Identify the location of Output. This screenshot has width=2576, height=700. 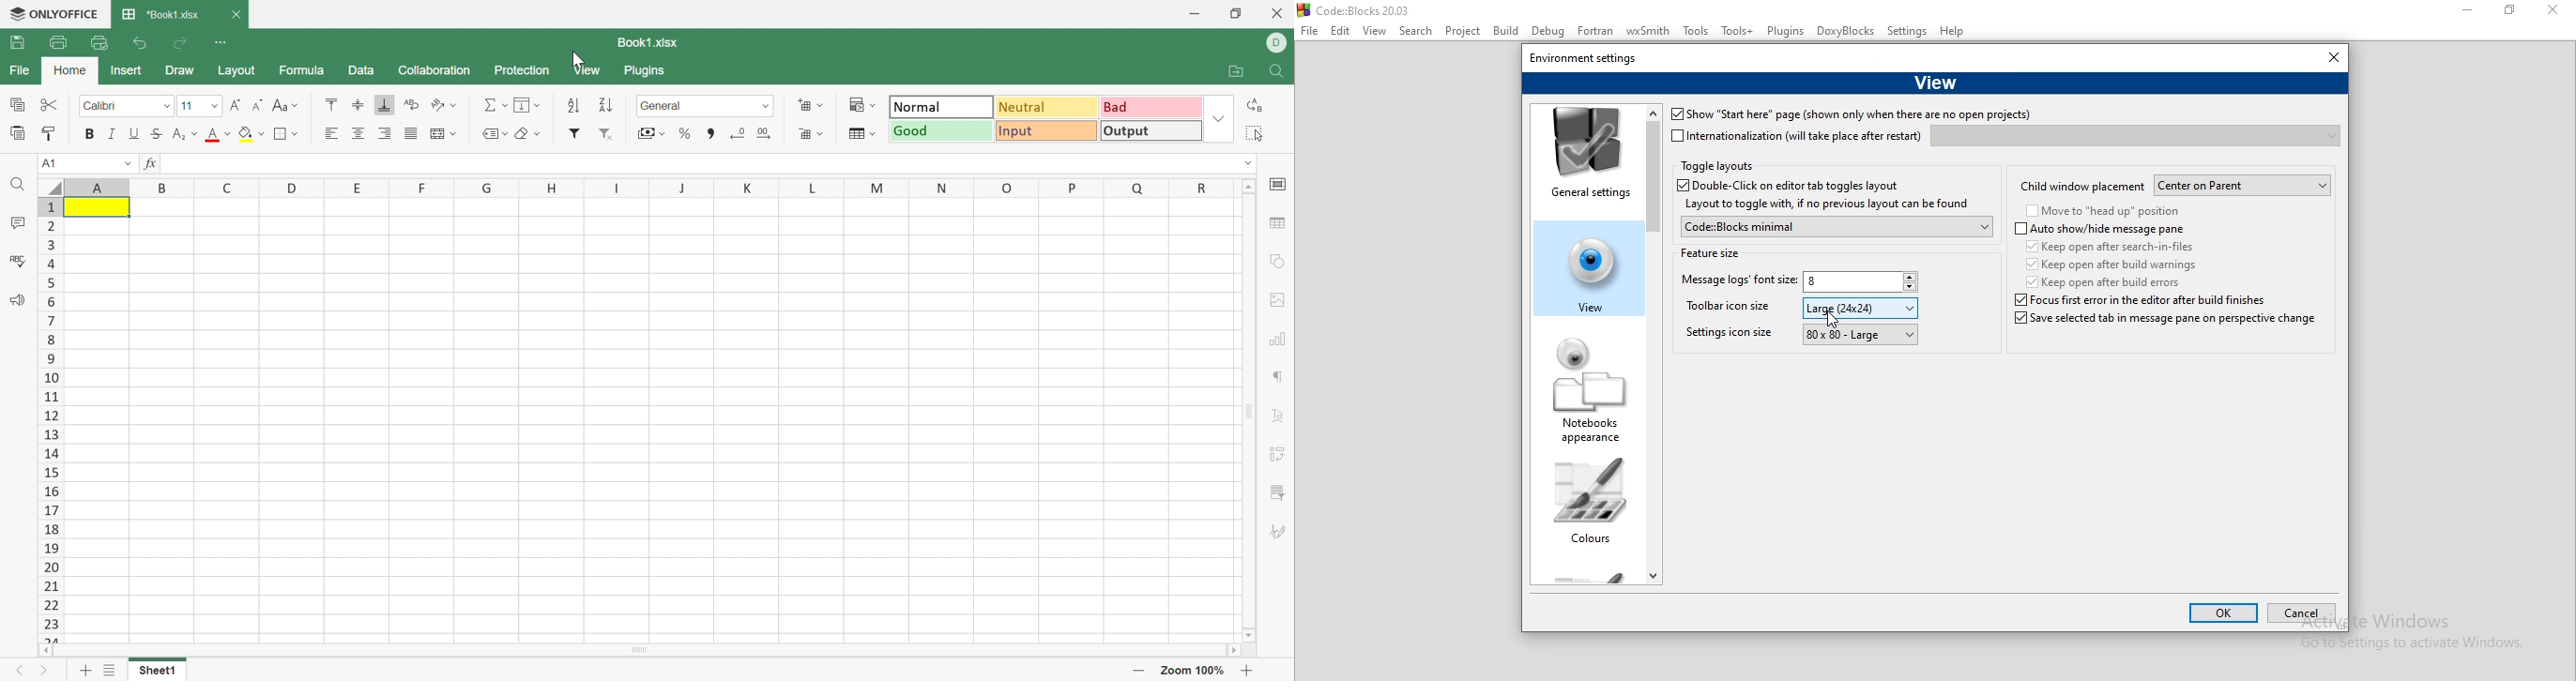
(1154, 131).